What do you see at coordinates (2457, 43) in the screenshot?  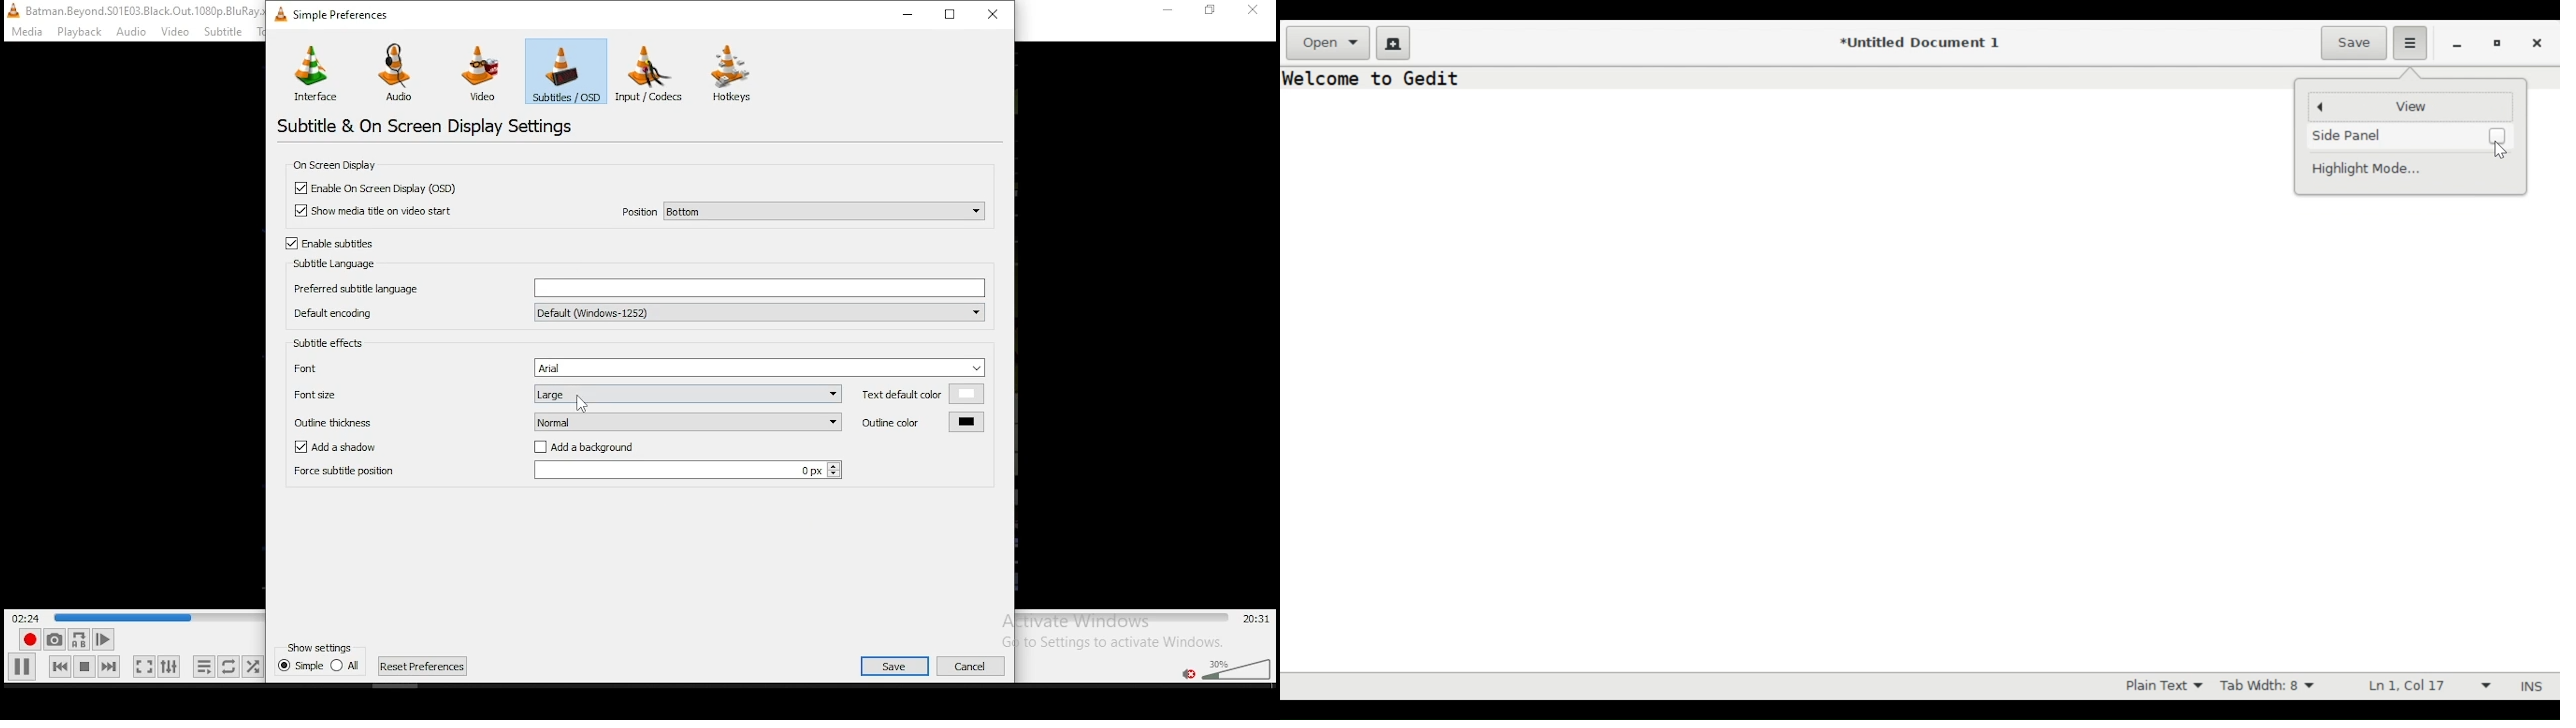 I see `minimize` at bounding box center [2457, 43].